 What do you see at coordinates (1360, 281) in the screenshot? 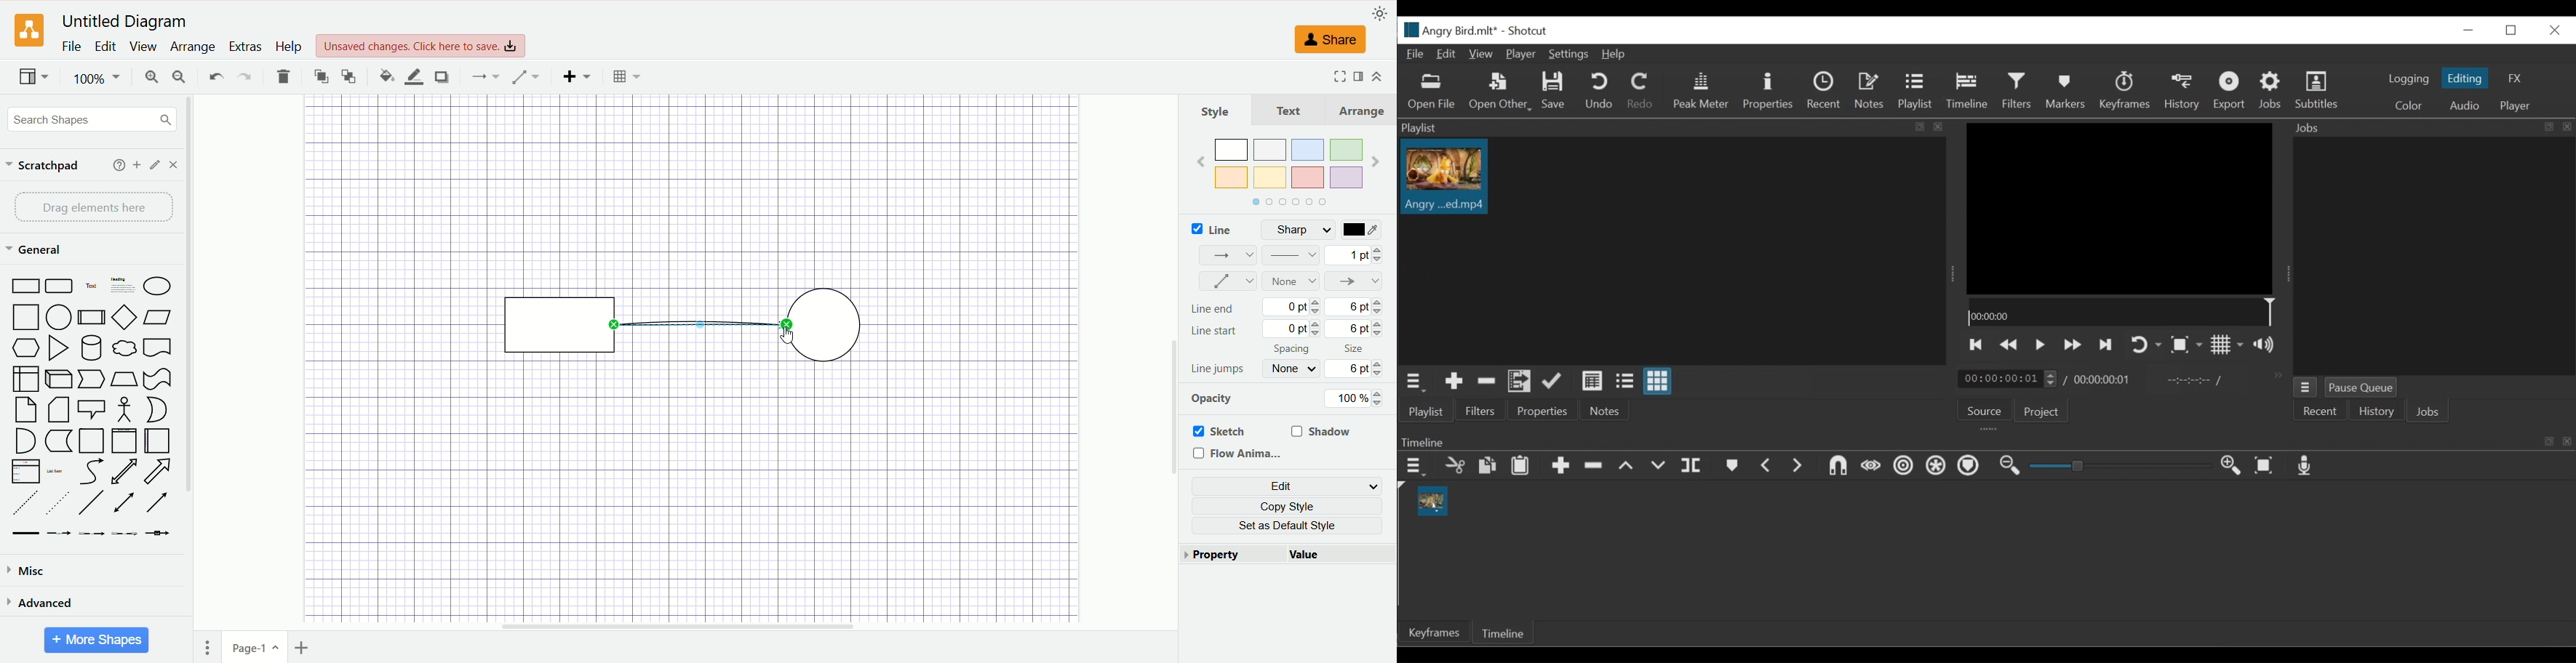
I see `line end` at bounding box center [1360, 281].